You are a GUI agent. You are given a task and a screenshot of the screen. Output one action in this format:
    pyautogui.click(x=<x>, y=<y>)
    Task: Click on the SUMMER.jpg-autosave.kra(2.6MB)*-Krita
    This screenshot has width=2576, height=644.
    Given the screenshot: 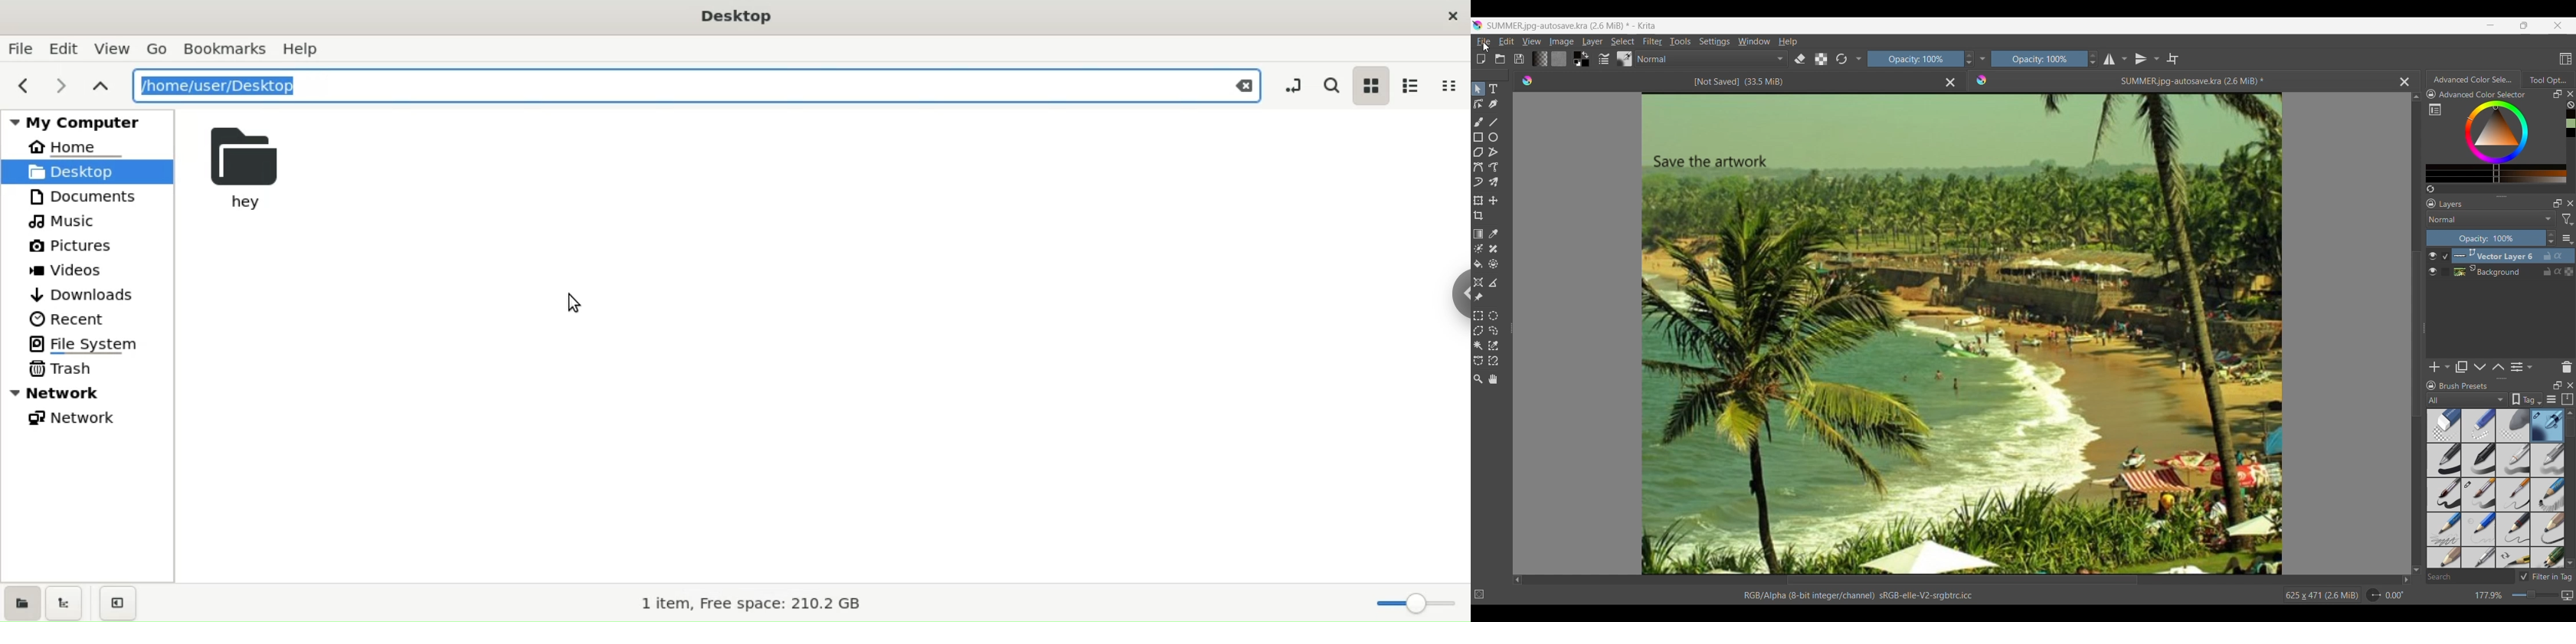 What is the action you would take?
    pyautogui.click(x=1573, y=26)
    